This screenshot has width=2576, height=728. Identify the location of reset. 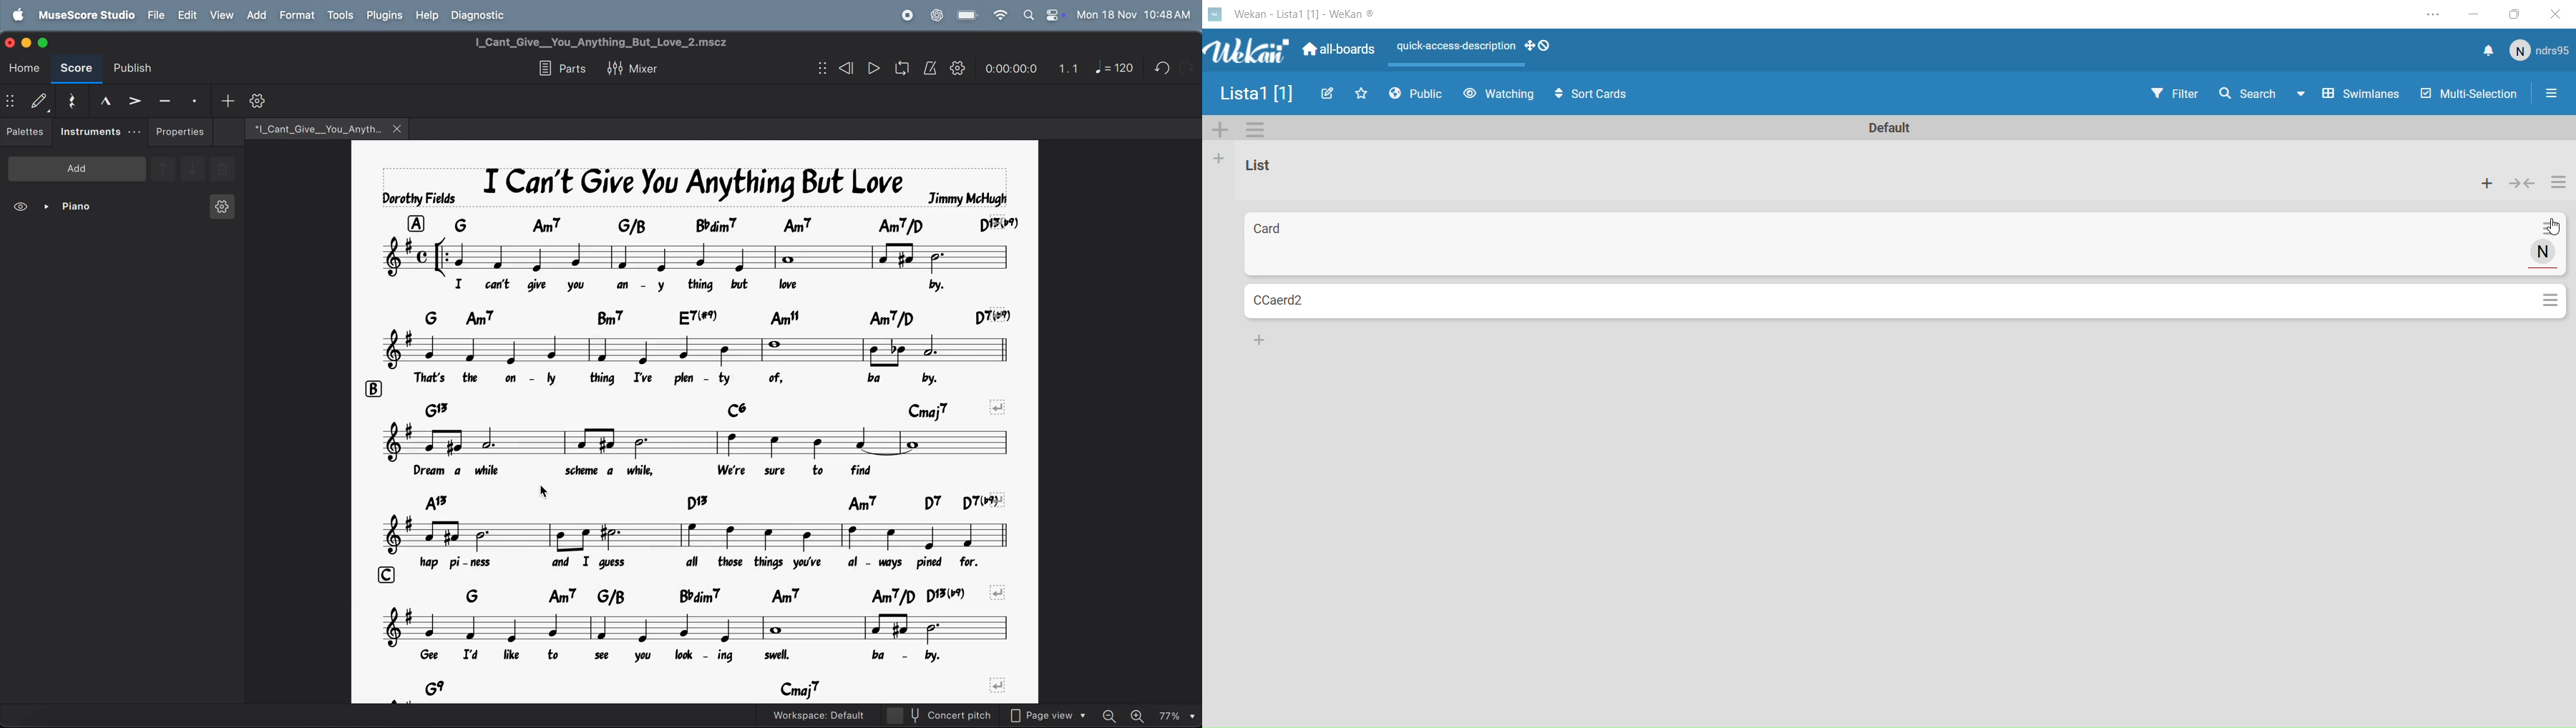
(71, 99).